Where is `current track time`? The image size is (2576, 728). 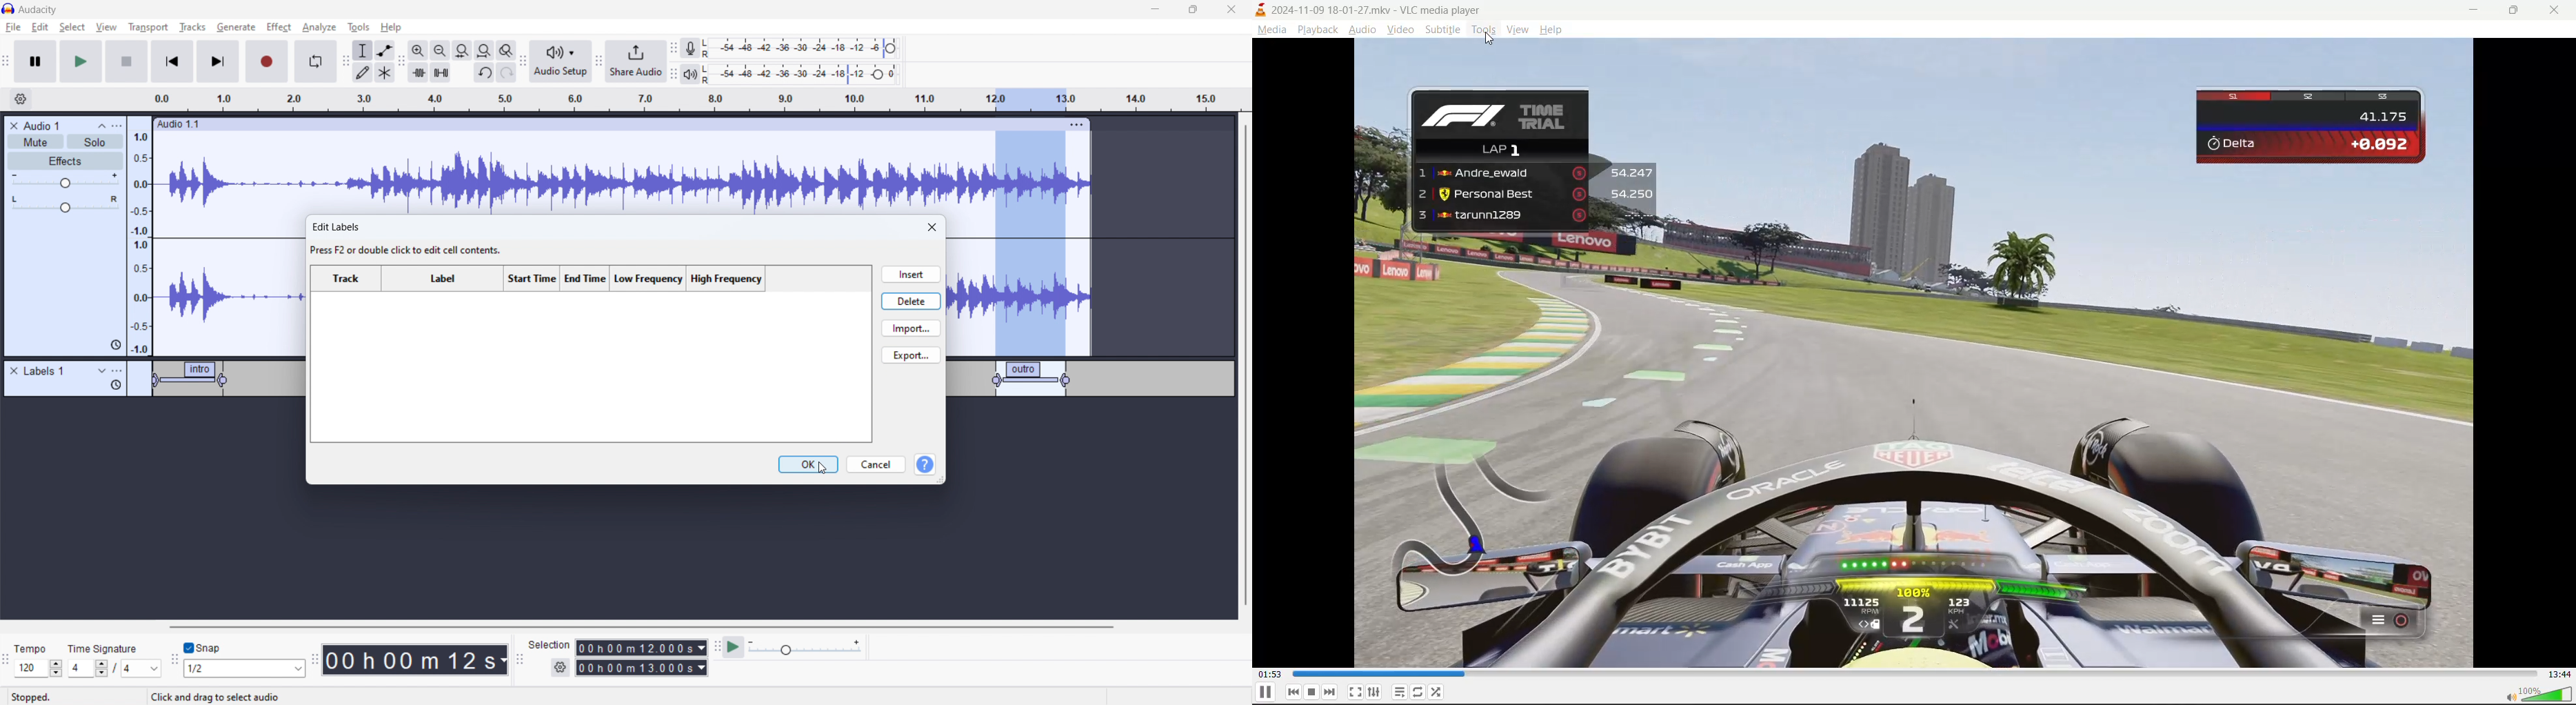 current track time is located at coordinates (1269, 675).